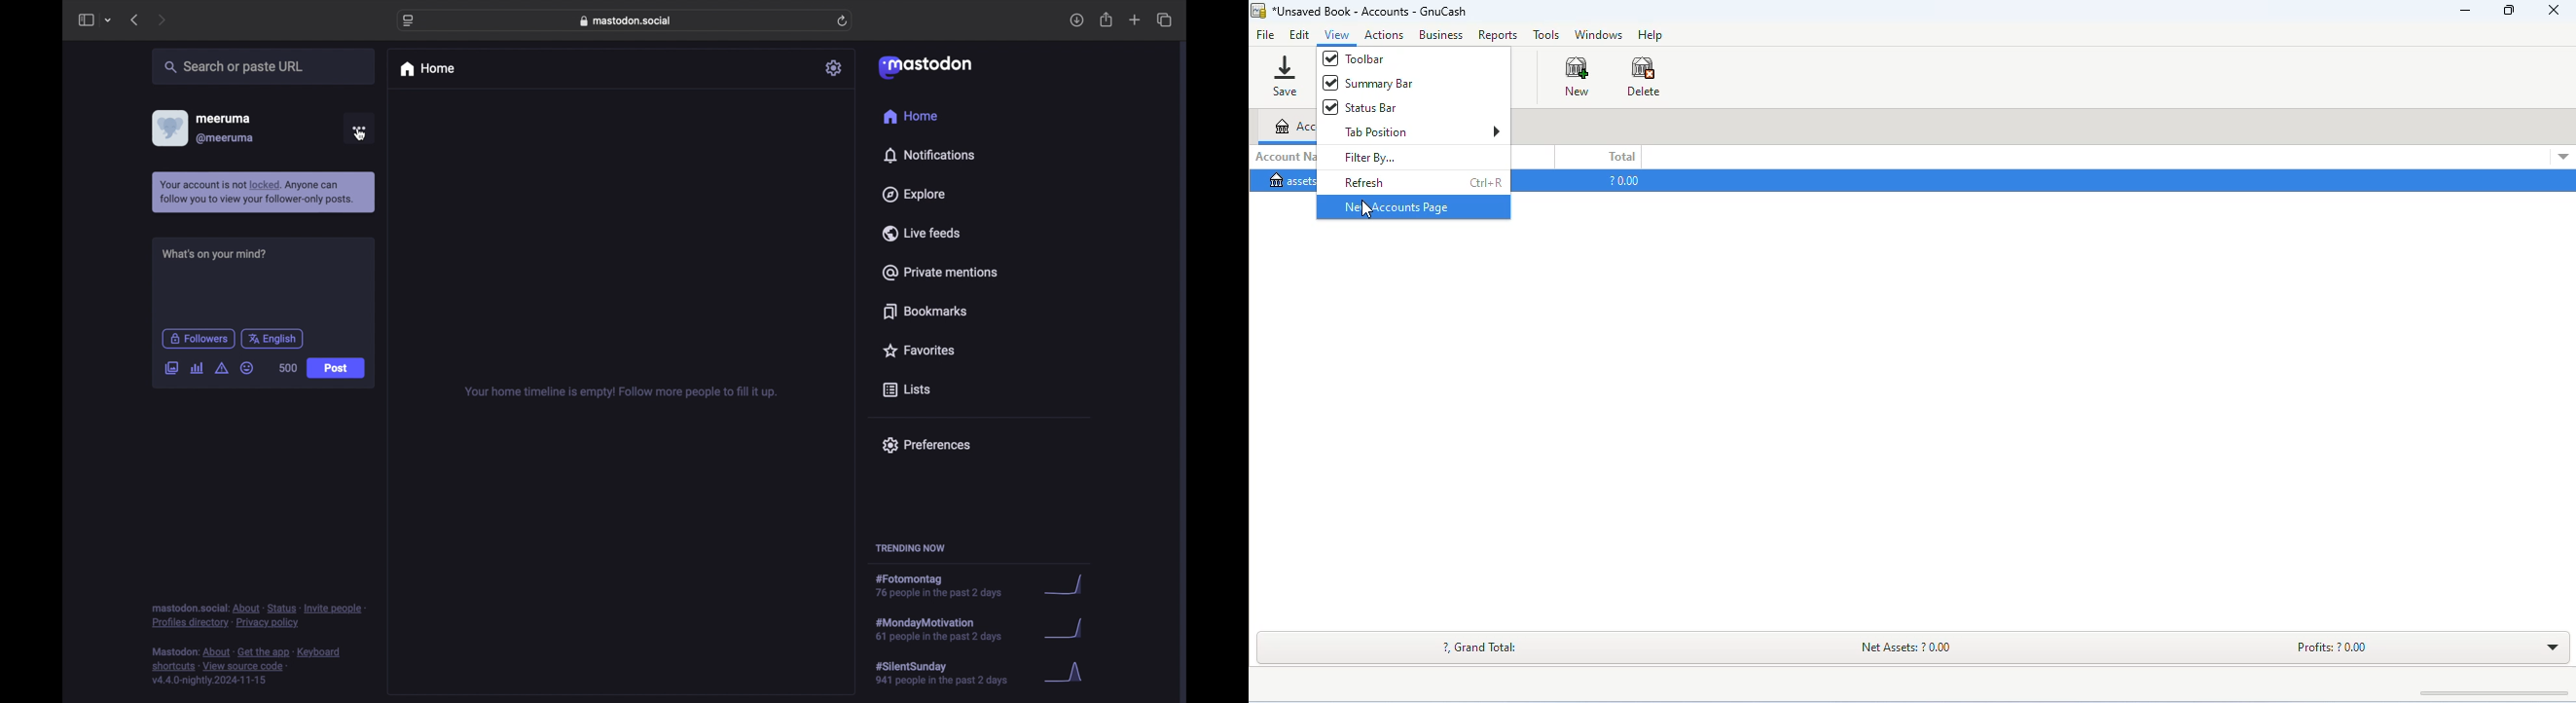 The height and width of the screenshot is (728, 2576). Describe the element at coordinates (1302, 35) in the screenshot. I see `edit` at that location.